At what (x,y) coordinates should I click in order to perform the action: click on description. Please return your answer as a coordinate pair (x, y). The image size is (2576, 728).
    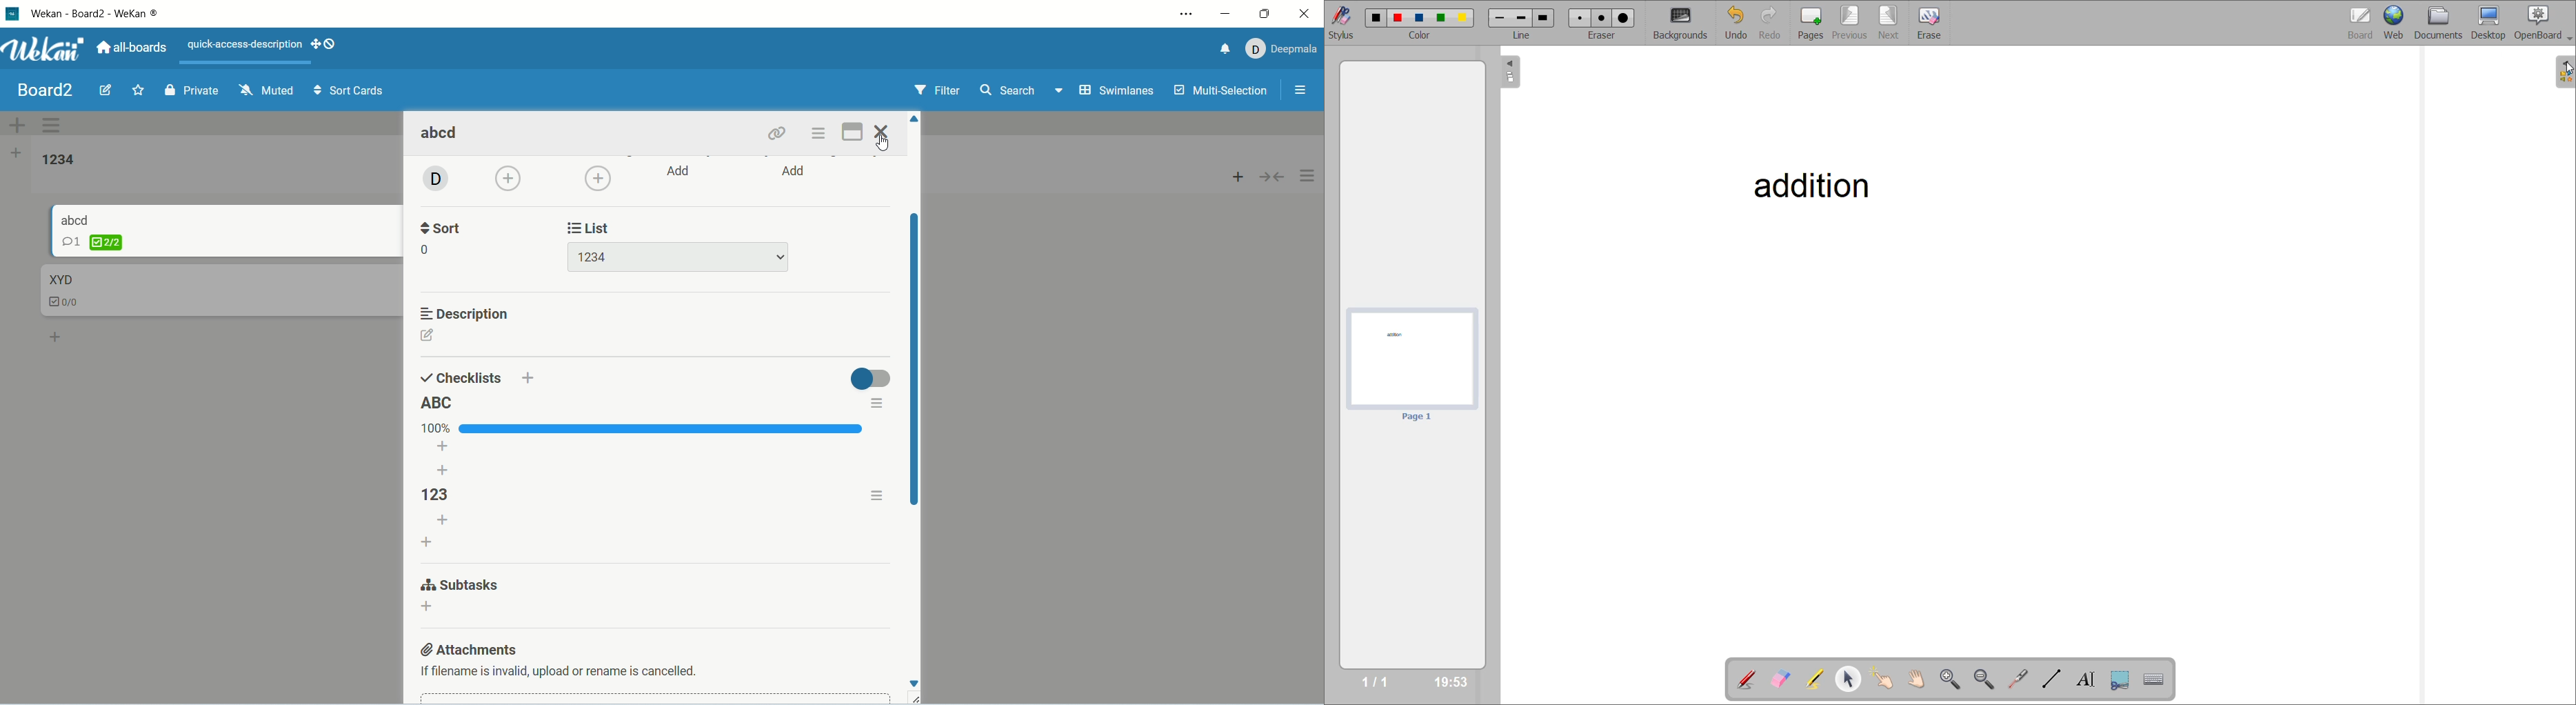
    Looking at the image, I should click on (467, 314).